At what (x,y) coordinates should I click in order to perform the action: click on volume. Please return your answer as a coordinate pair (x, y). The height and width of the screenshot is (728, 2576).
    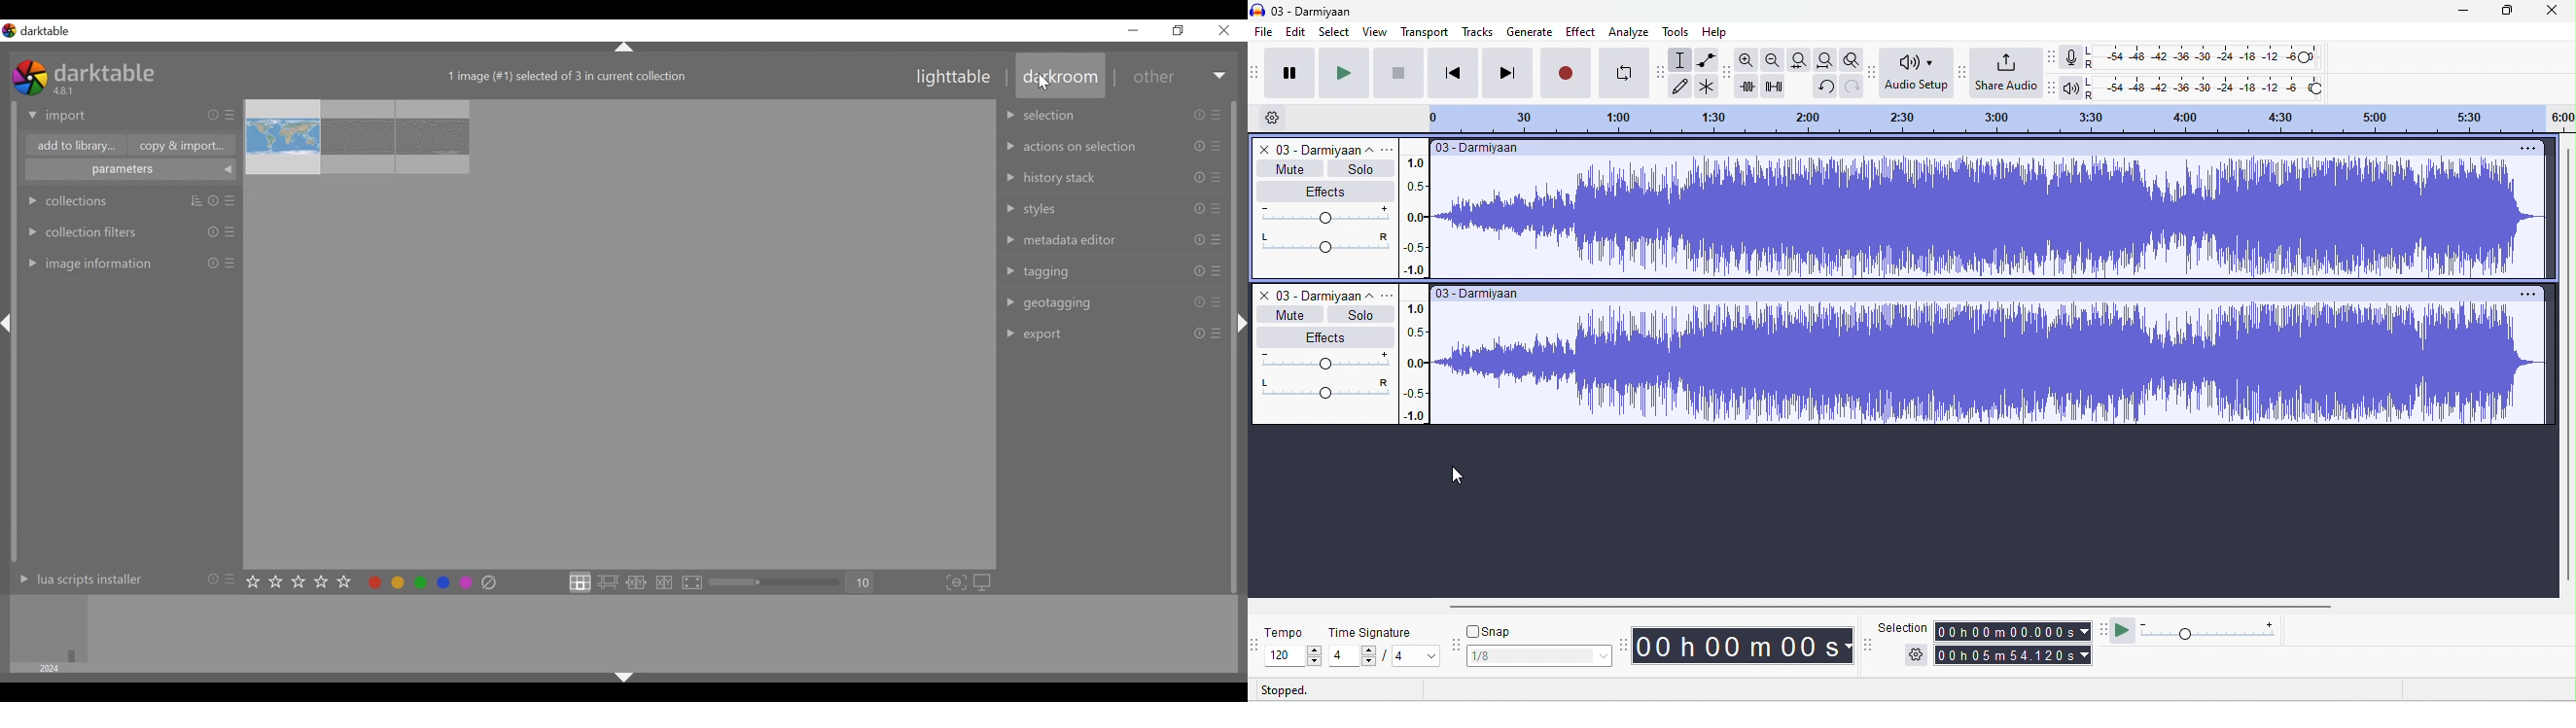
    Looking at the image, I should click on (1323, 217).